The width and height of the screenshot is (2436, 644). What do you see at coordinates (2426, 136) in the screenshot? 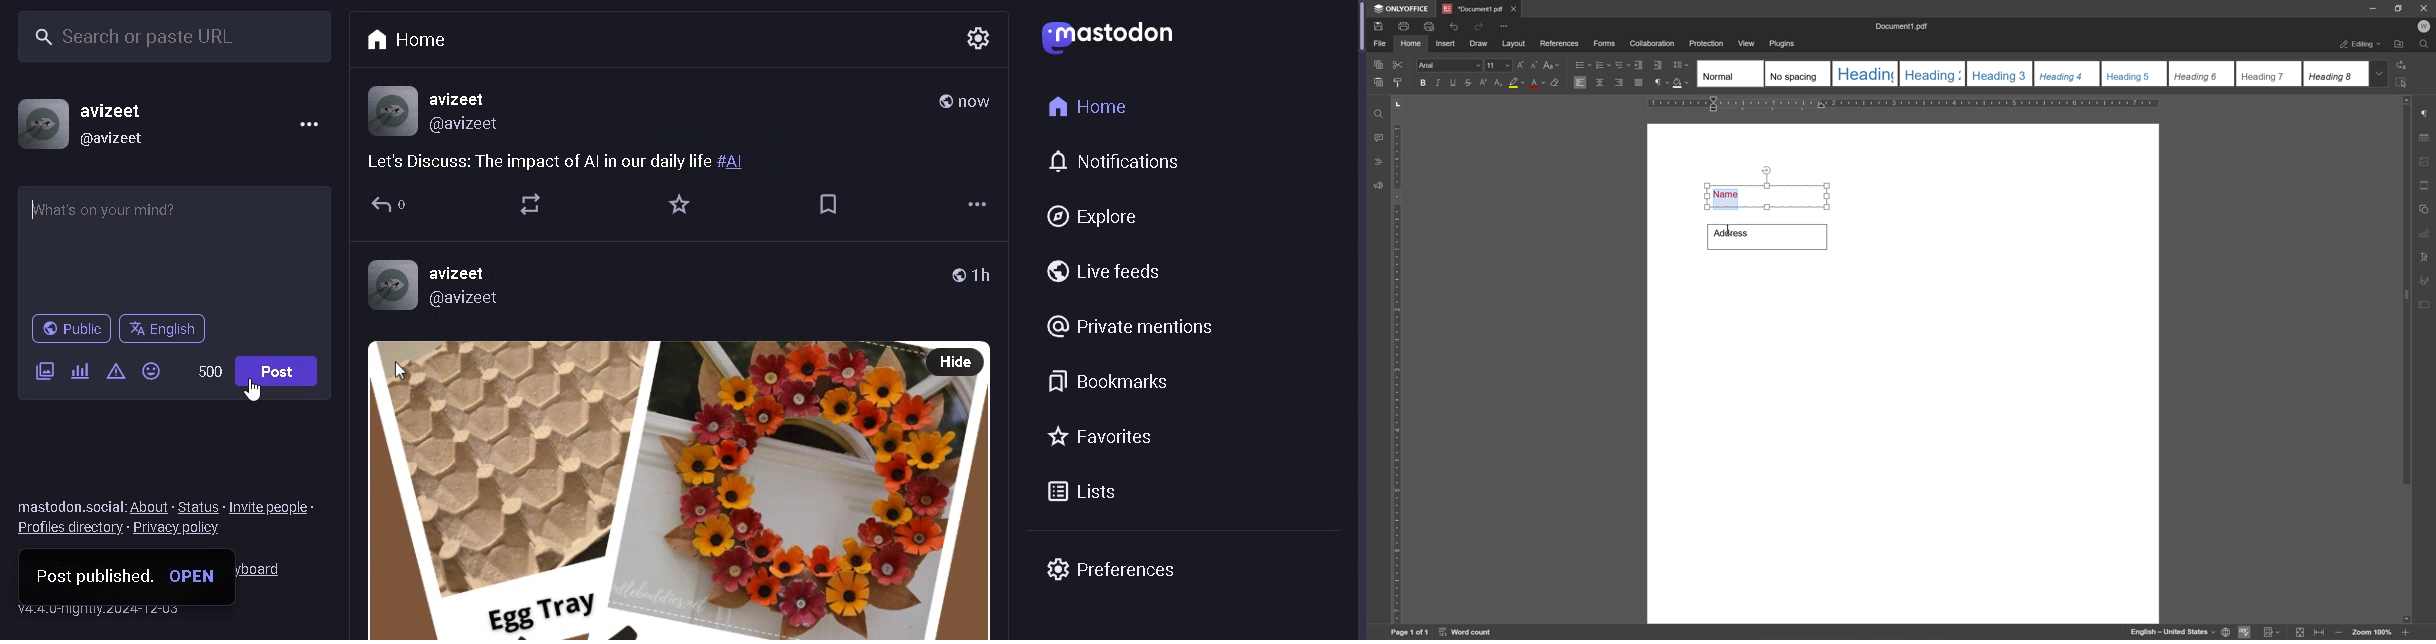
I see `table settings` at bounding box center [2426, 136].